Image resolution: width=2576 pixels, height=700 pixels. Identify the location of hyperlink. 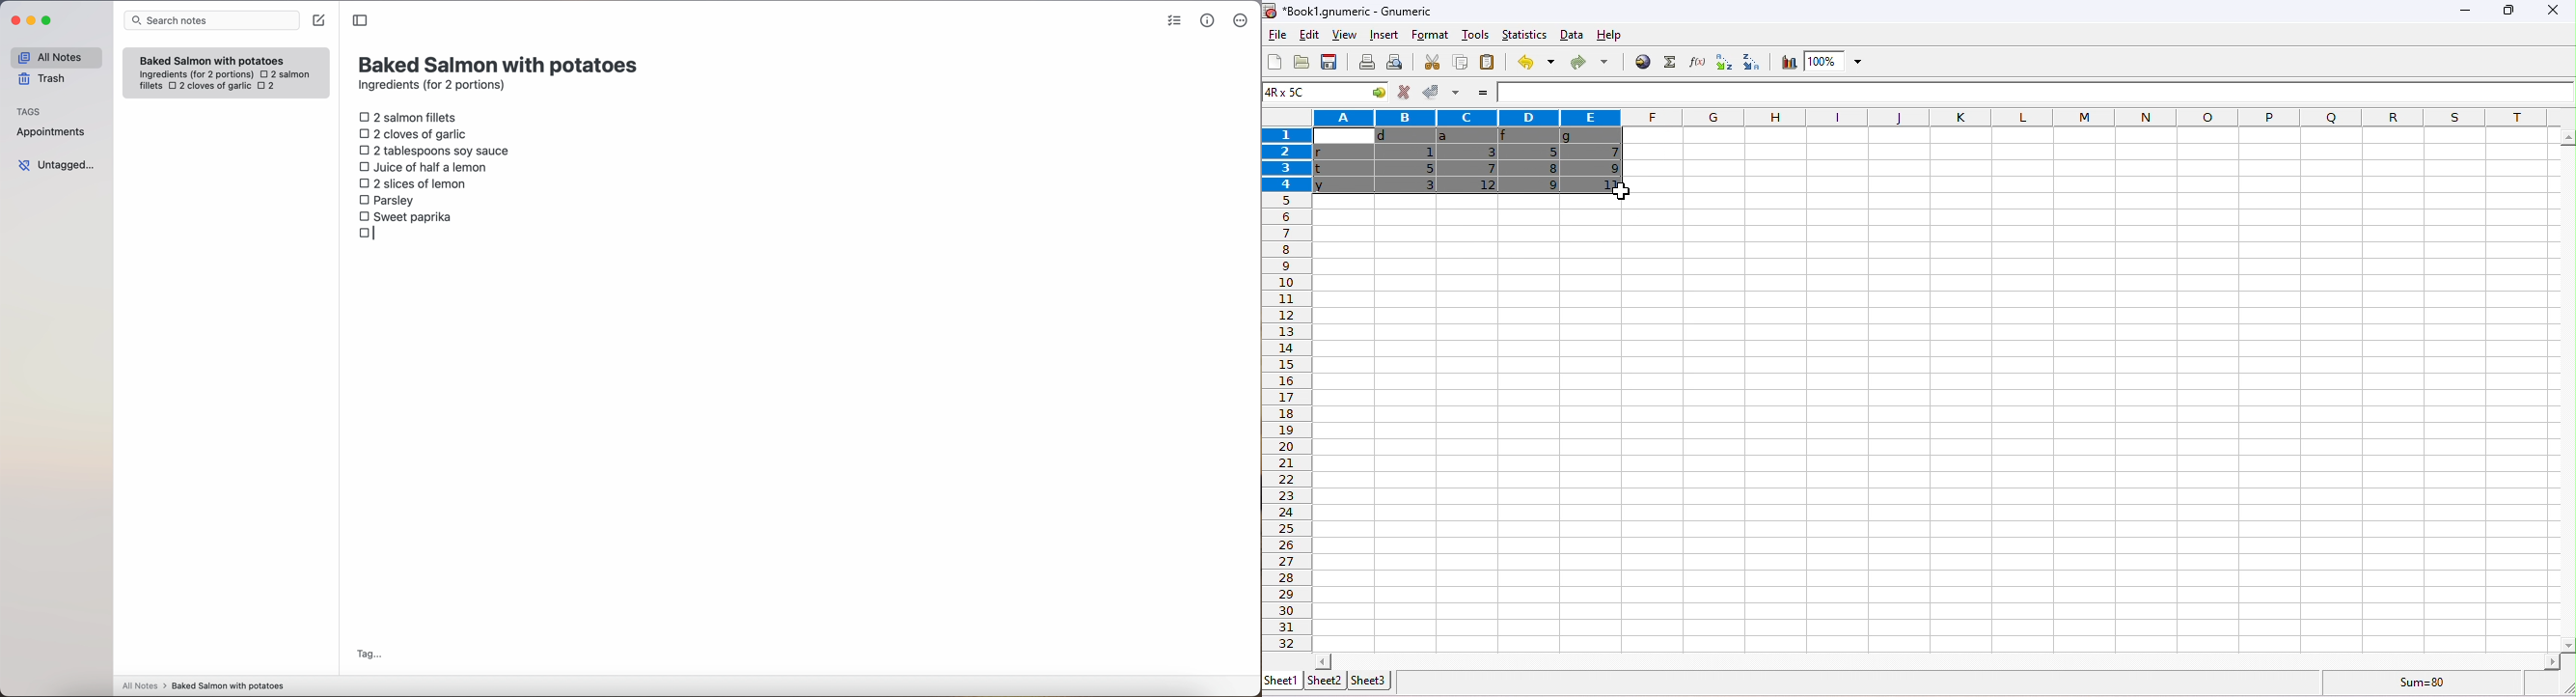
(1640, 61).